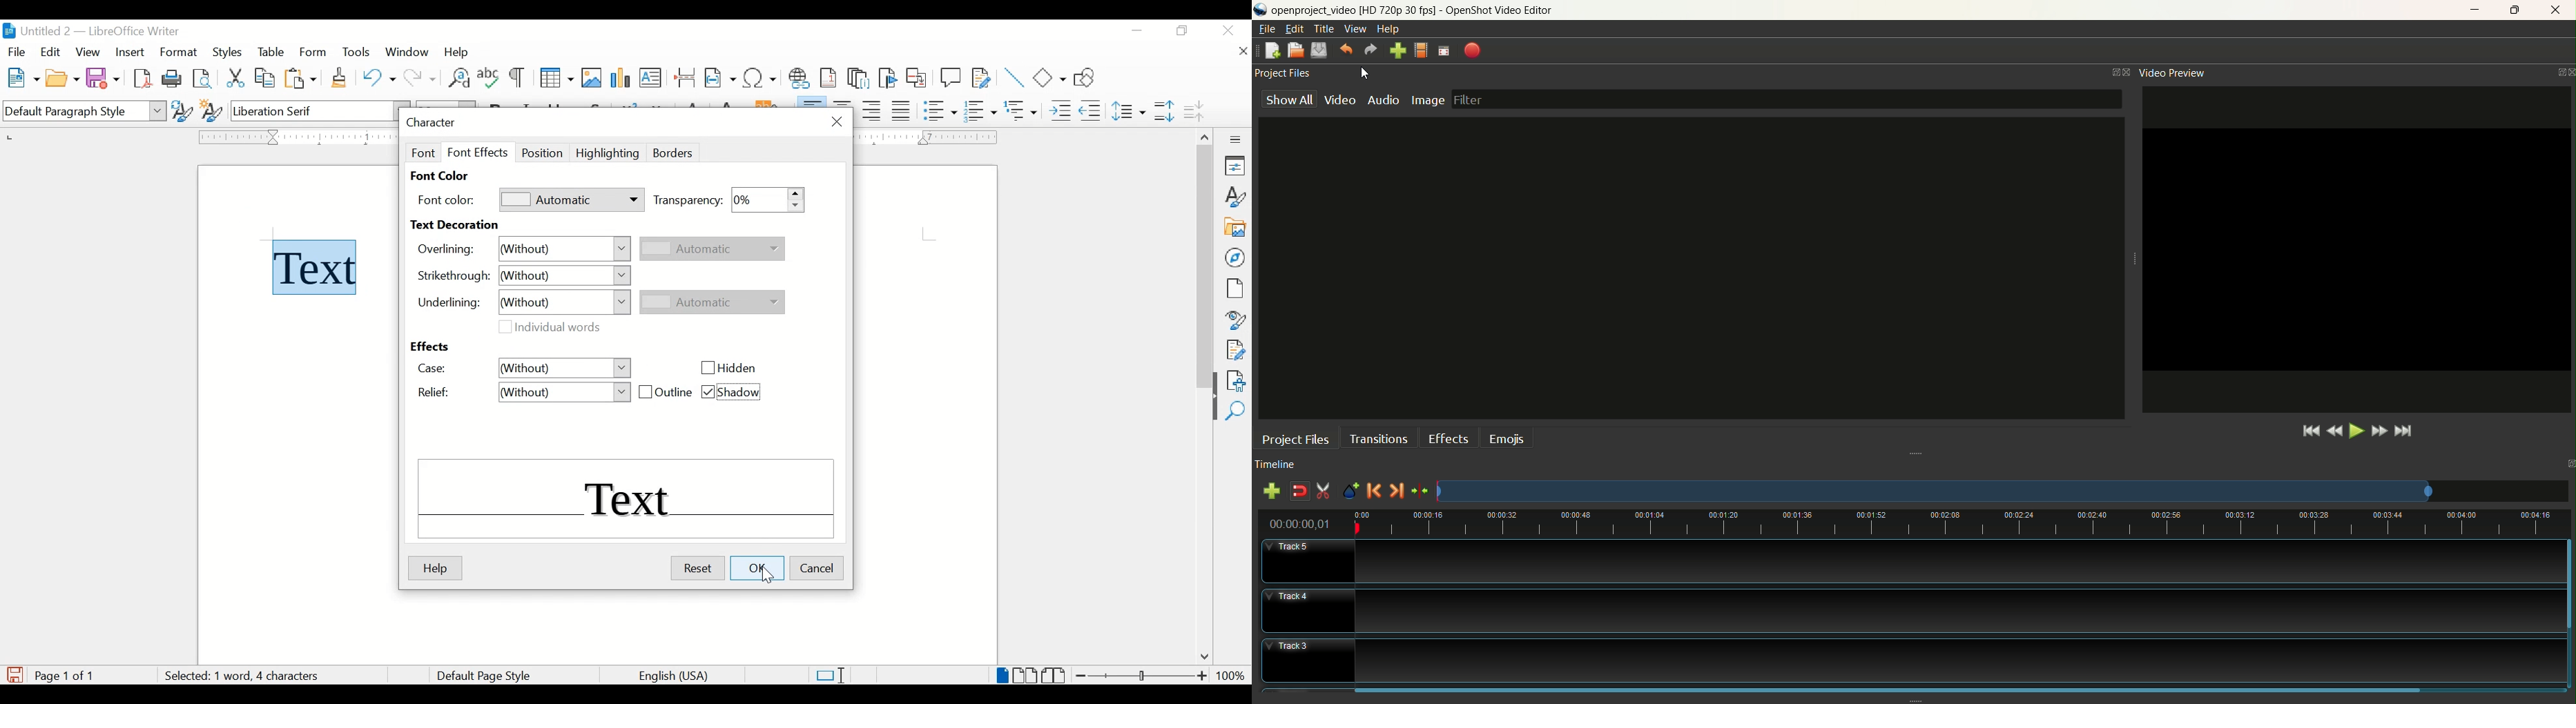 The width and height of the screenshot is (2576, 728). I want to click on text, so click(625, 499).